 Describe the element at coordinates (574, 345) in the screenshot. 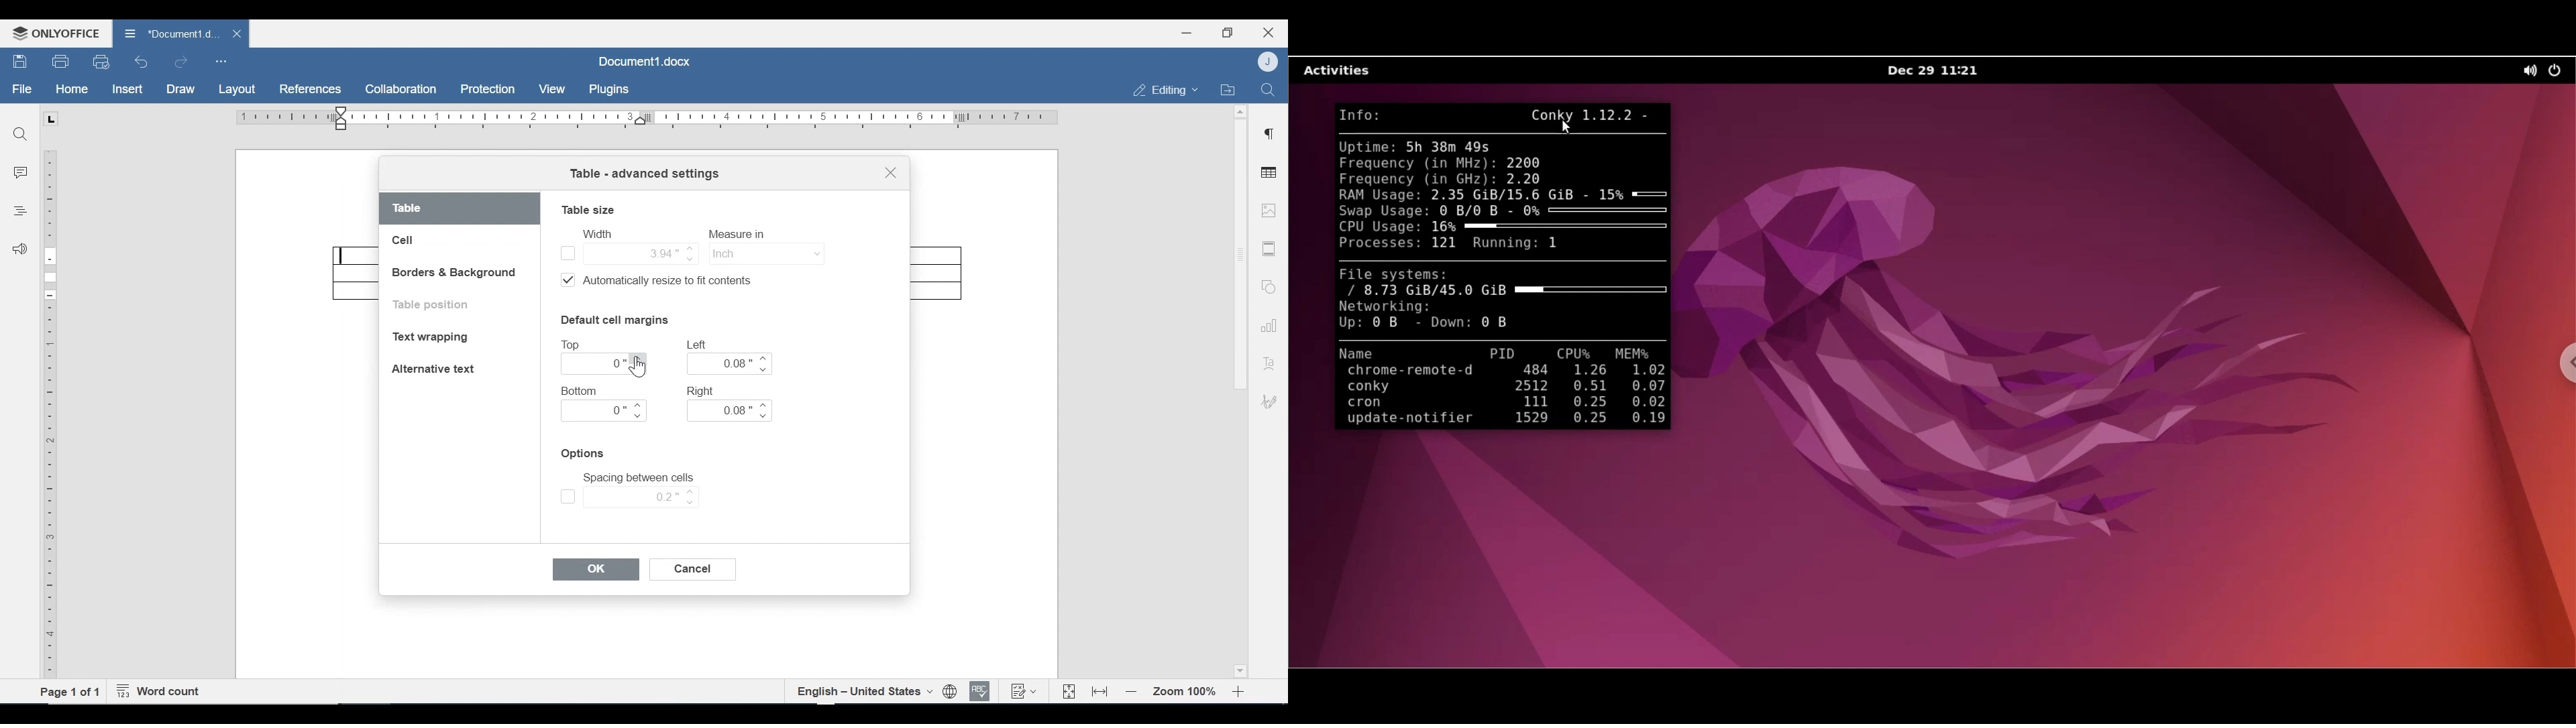

I see `Top` at that location.